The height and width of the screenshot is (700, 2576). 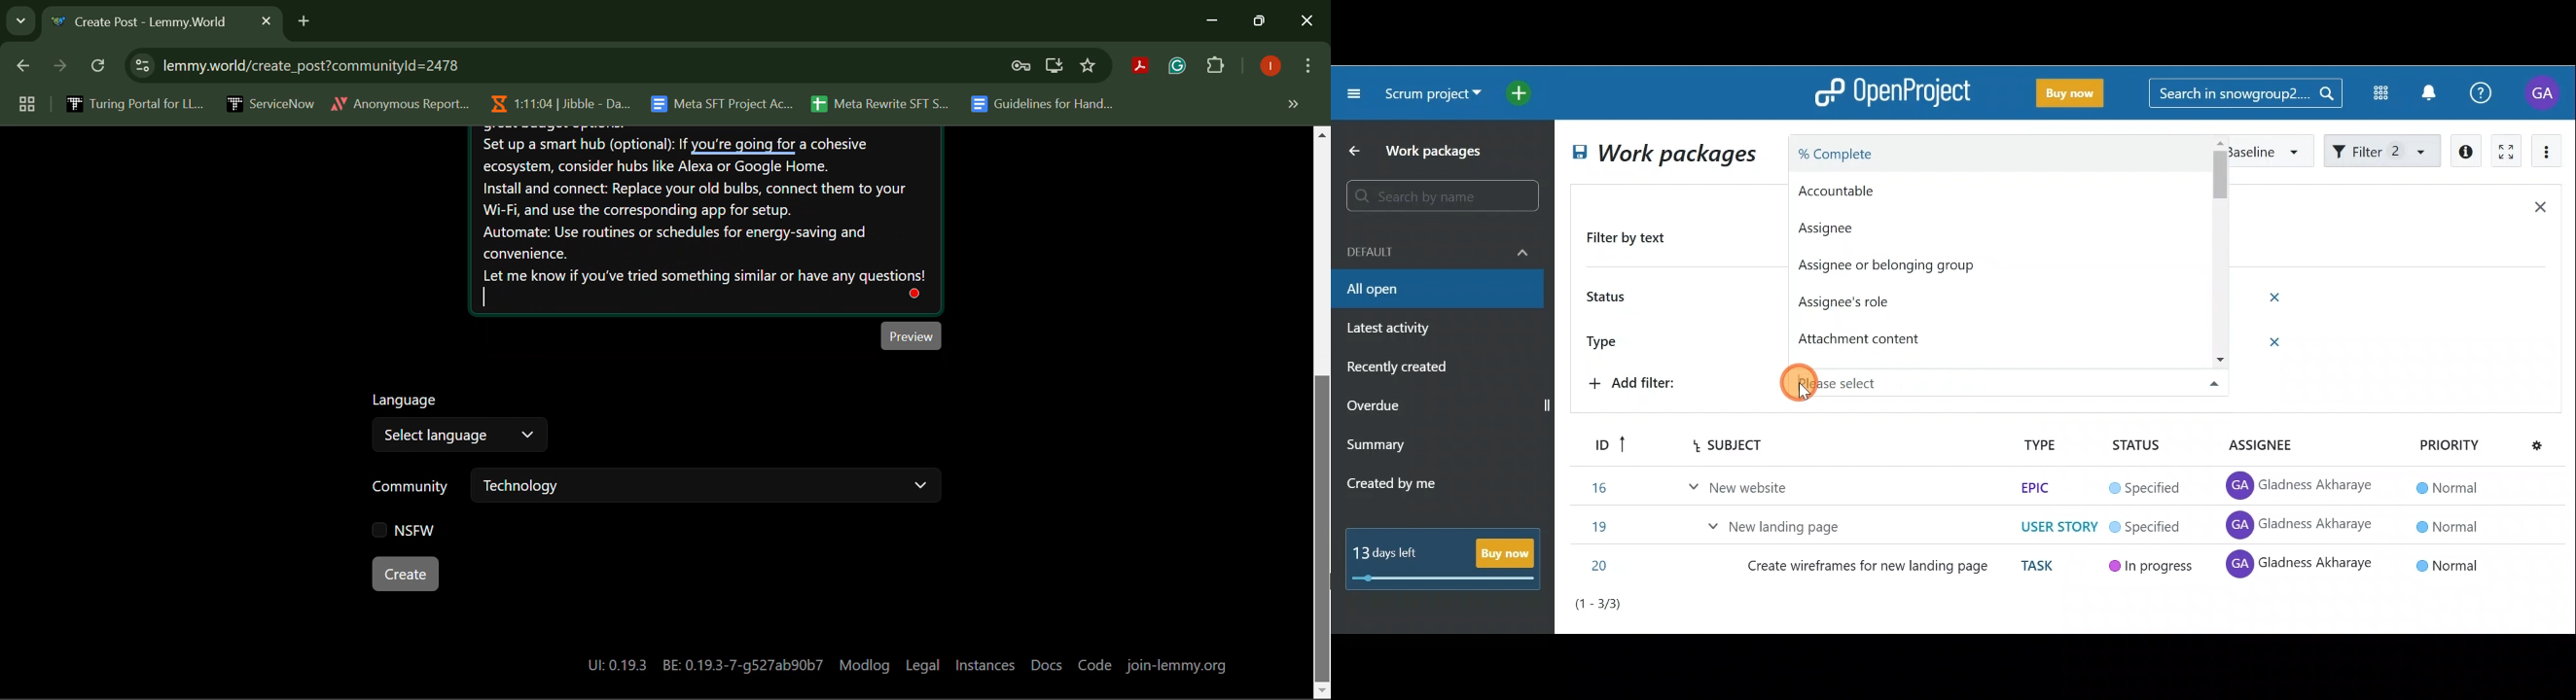 What do you see at coordinates (1446, 195) in the screenshot?
I see `Search bar` at bounding box center [1446, 195].